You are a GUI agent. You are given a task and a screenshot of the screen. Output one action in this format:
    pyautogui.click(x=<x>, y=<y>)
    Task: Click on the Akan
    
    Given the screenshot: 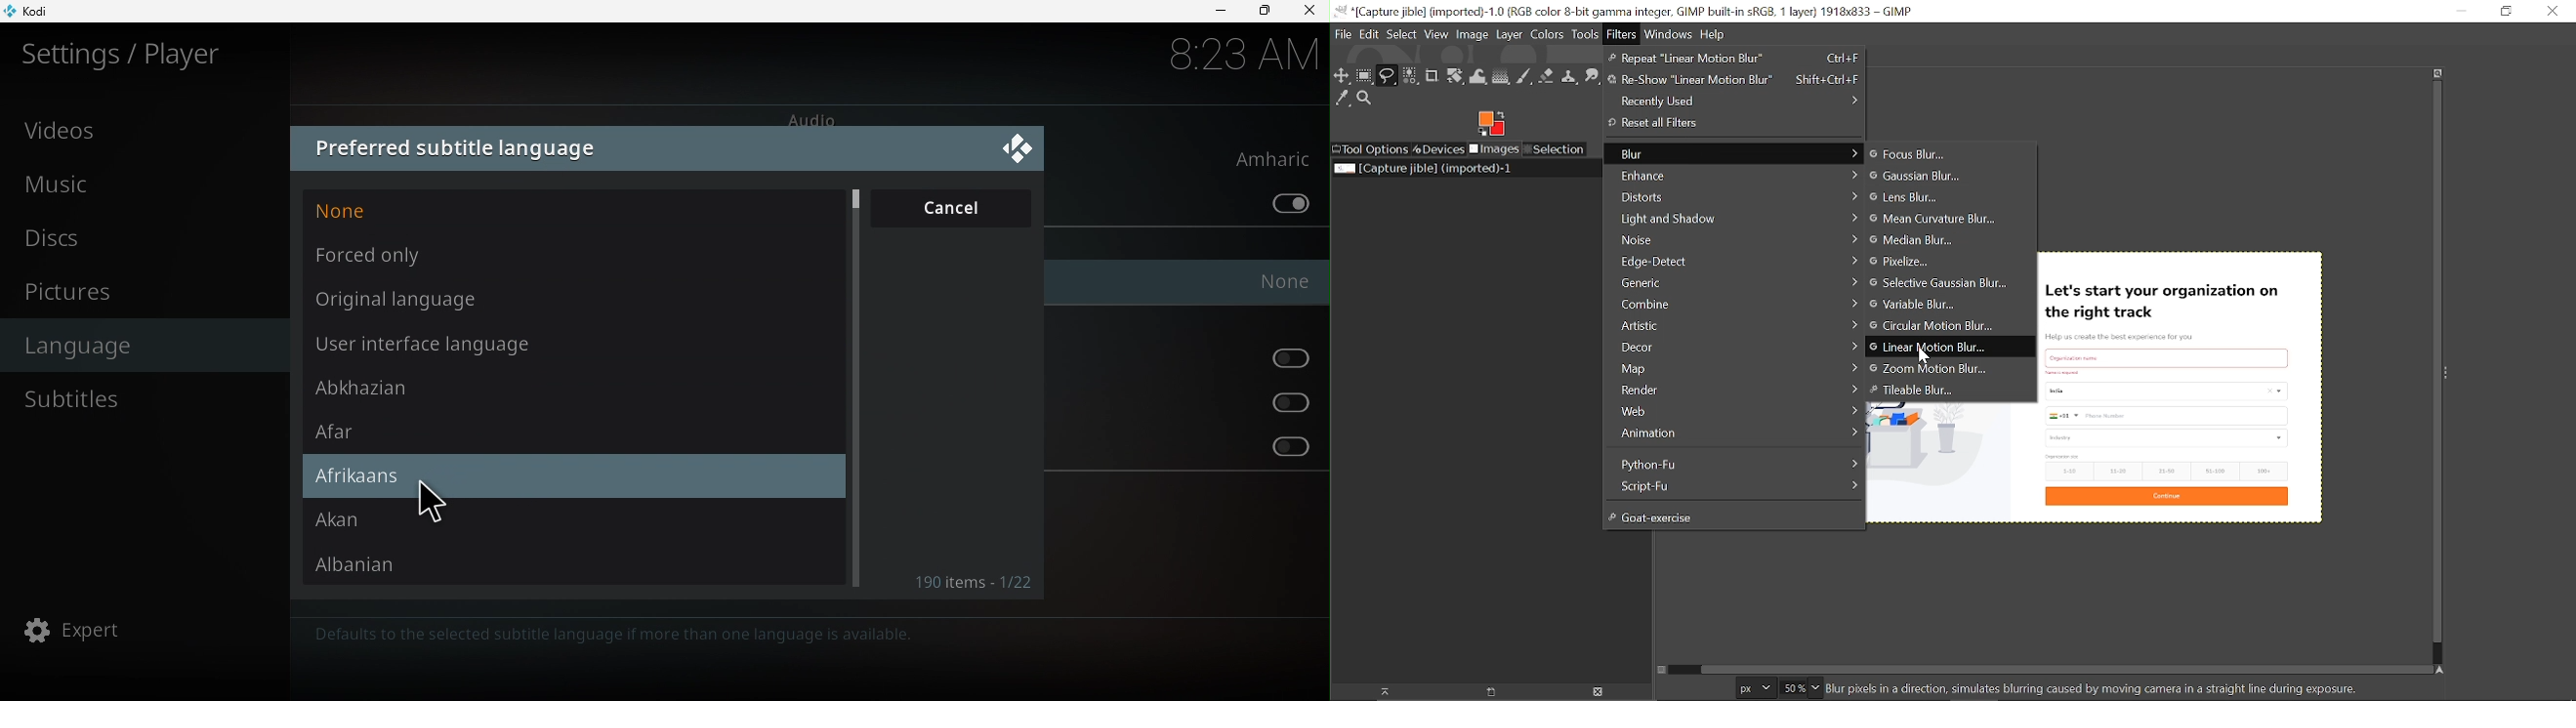 What is the action you would take?
    pyautogui.click(x=573, y=519)
    